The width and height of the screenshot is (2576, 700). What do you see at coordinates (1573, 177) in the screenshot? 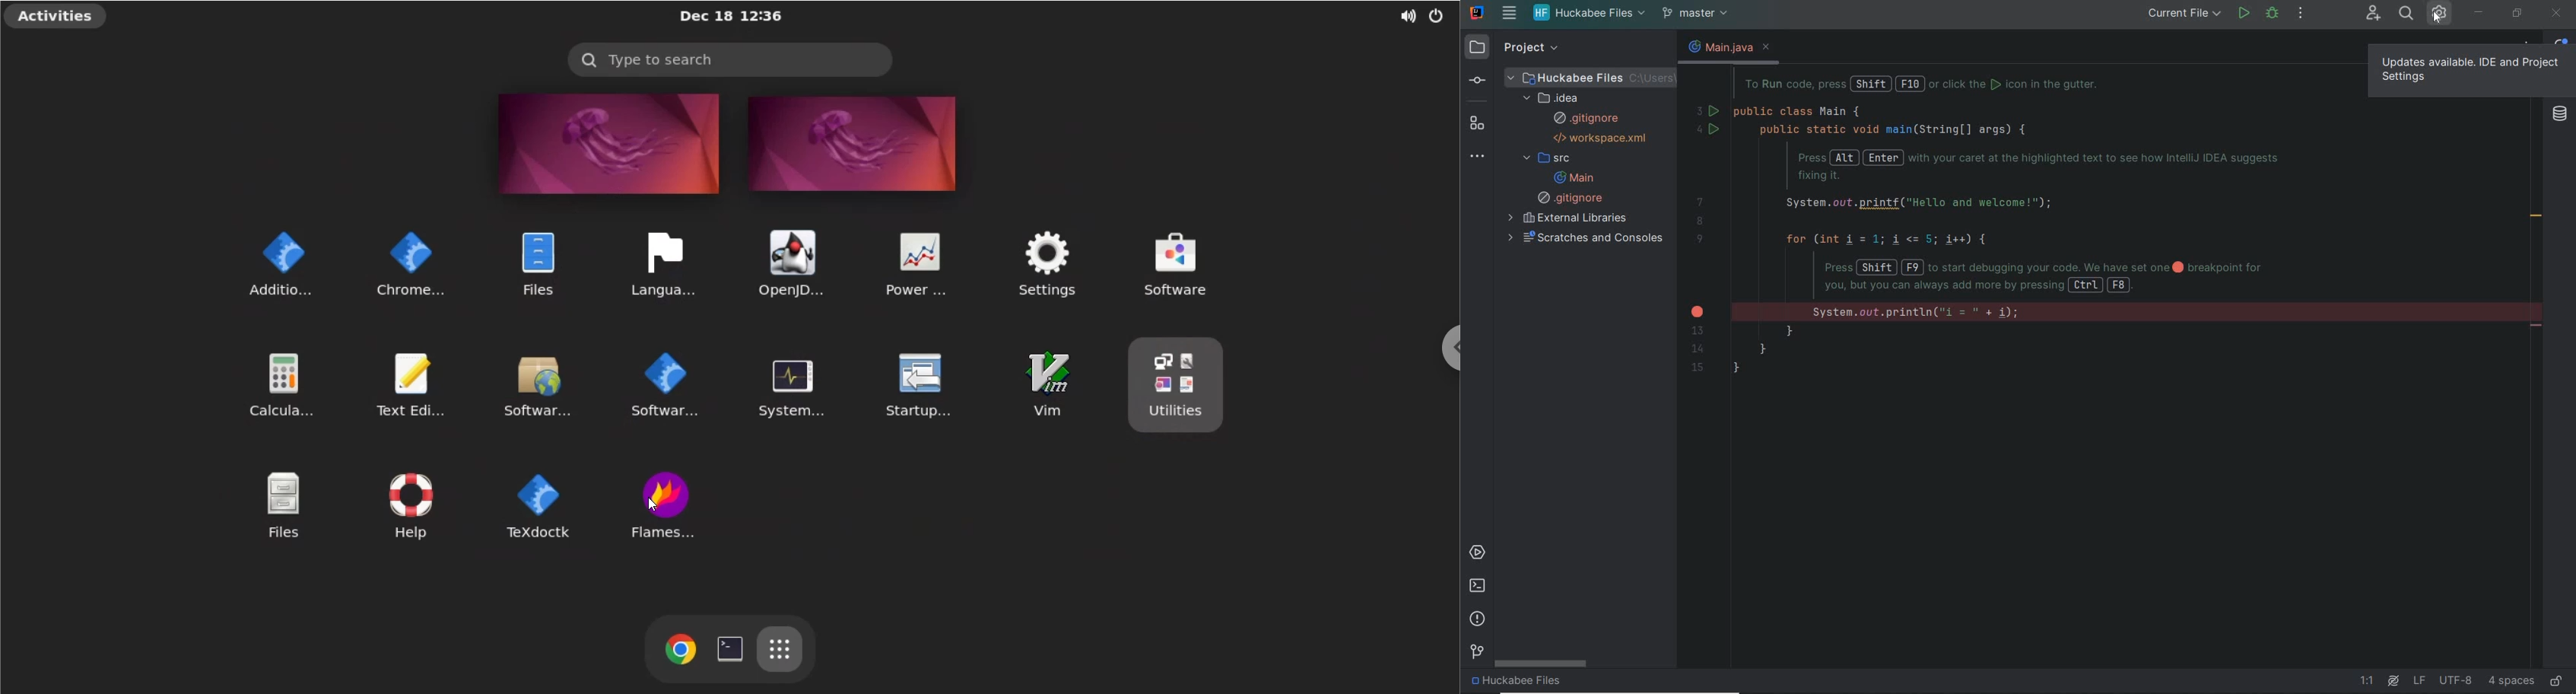
I see `main` at bounding box center [1573, 177].